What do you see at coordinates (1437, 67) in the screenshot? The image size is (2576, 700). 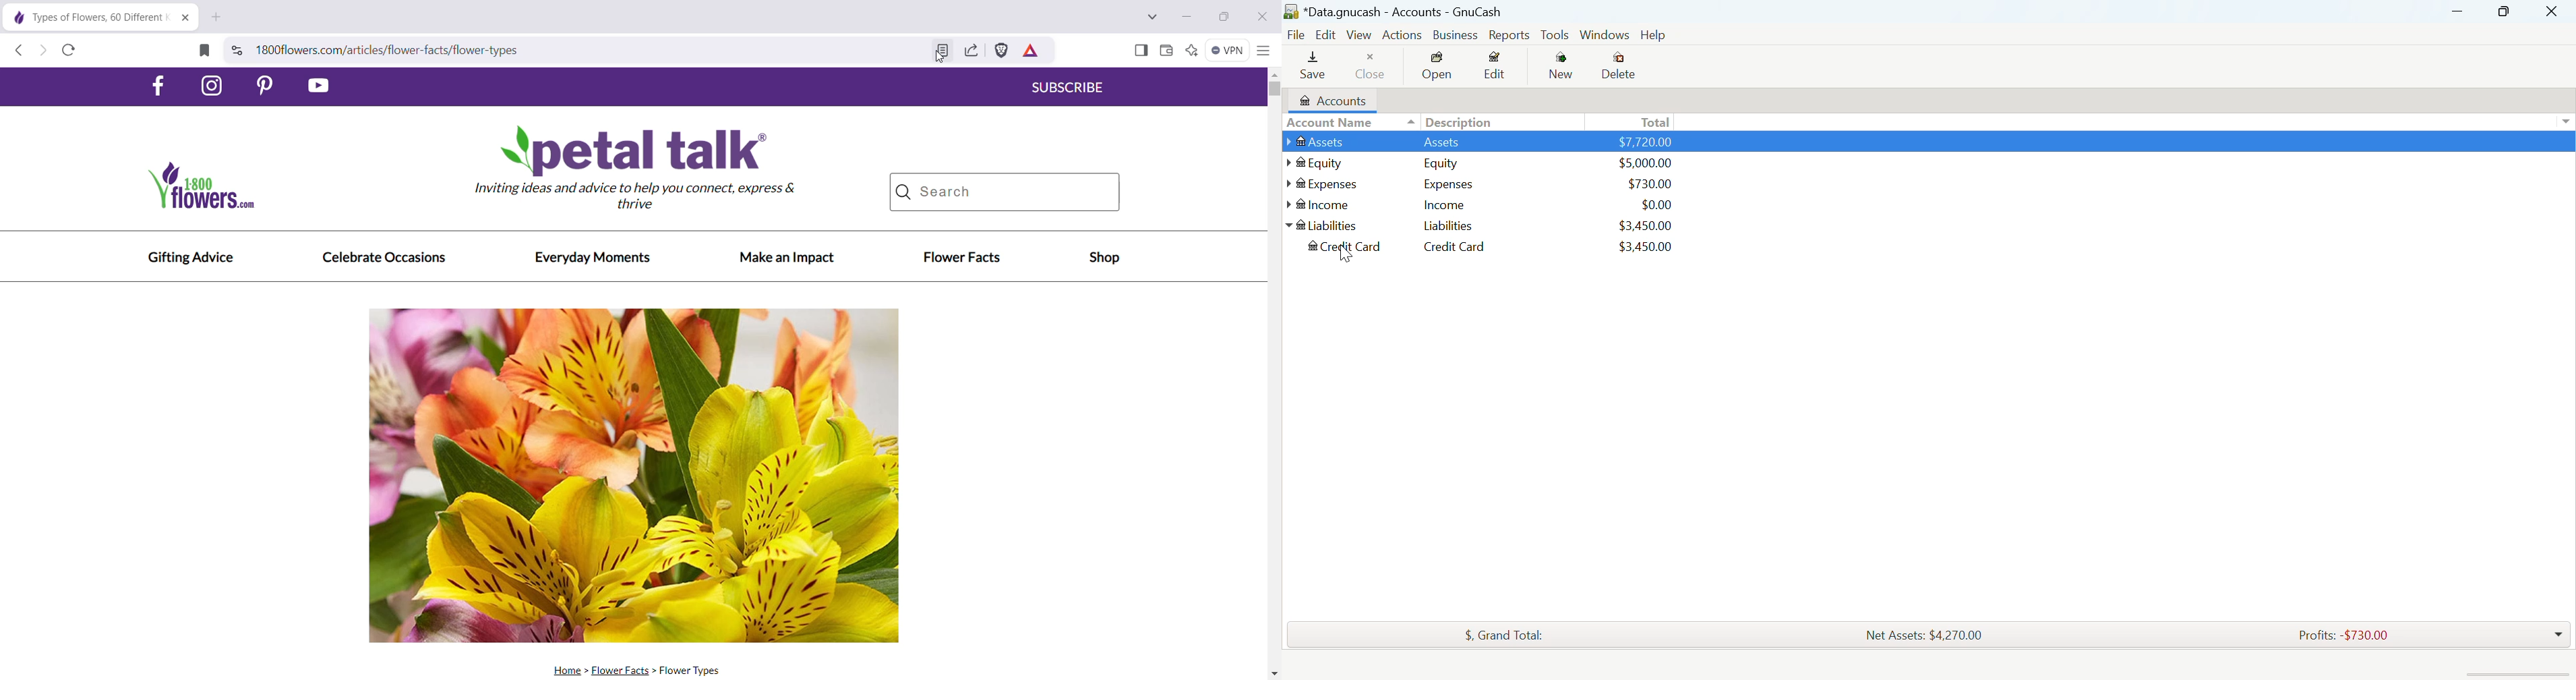 I see `Open` at bounding box center [1437, 67].